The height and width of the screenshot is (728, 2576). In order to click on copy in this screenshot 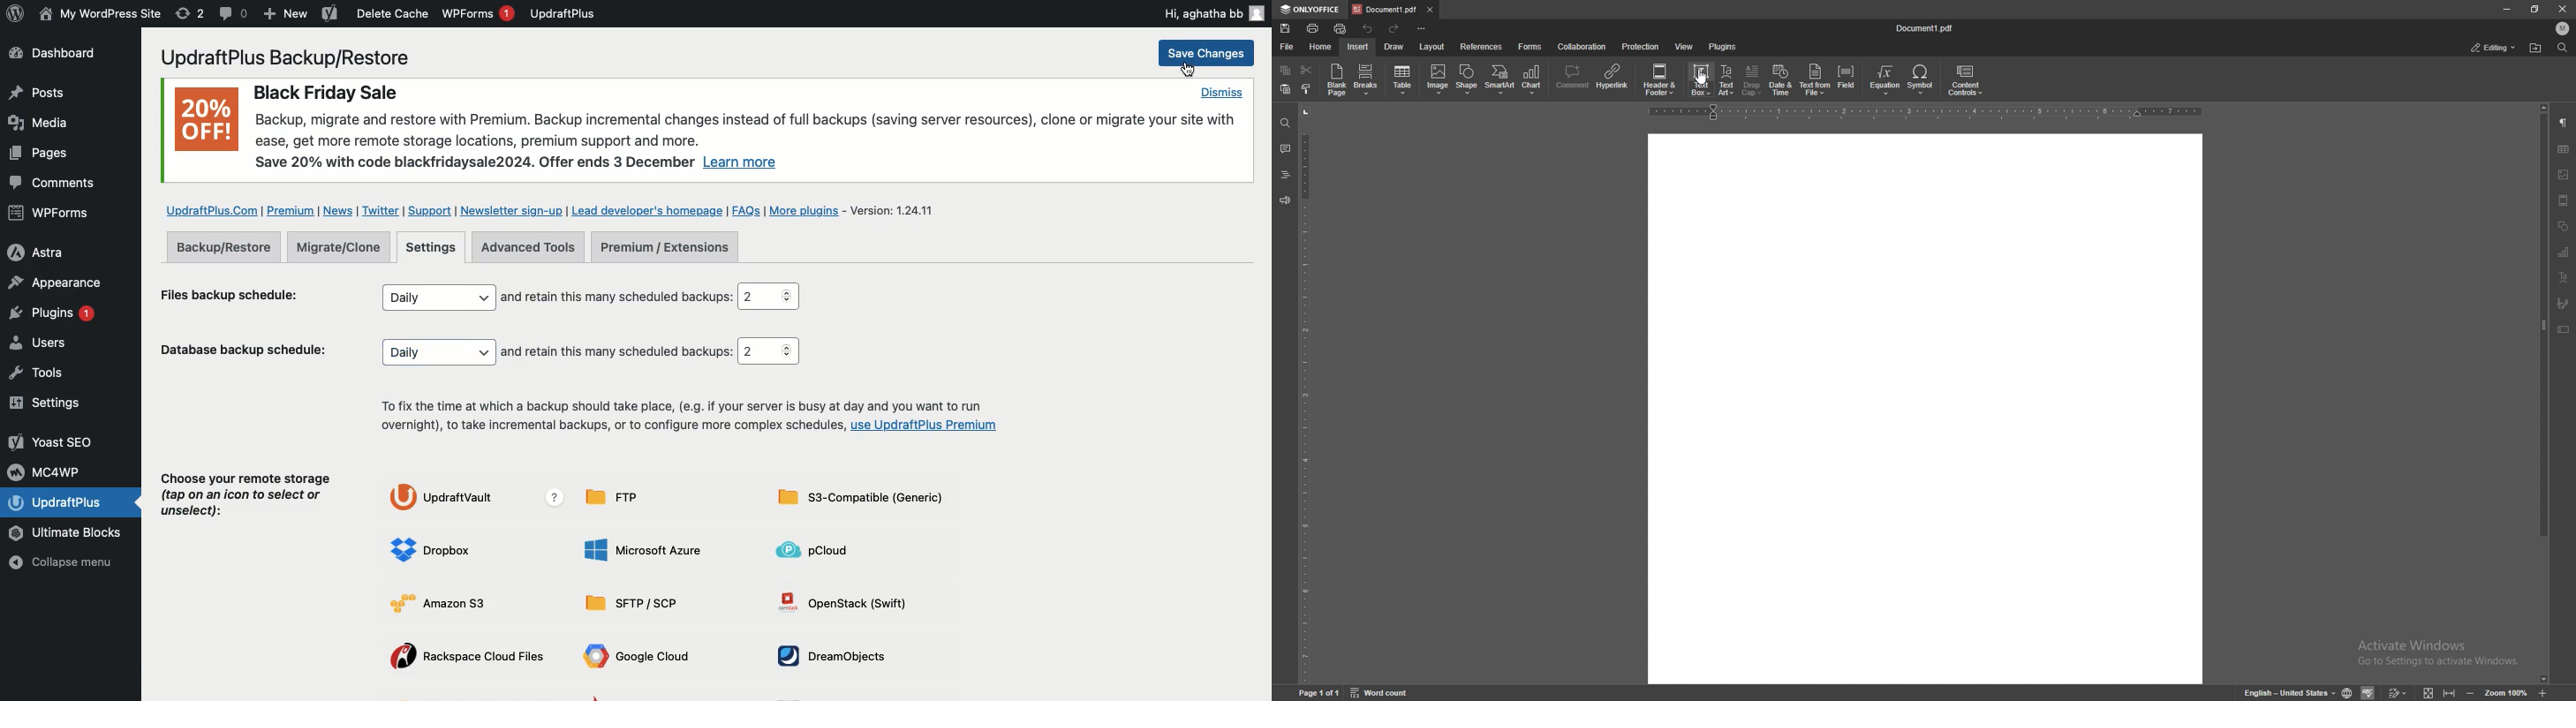, I will do `click(1286, 69)`.